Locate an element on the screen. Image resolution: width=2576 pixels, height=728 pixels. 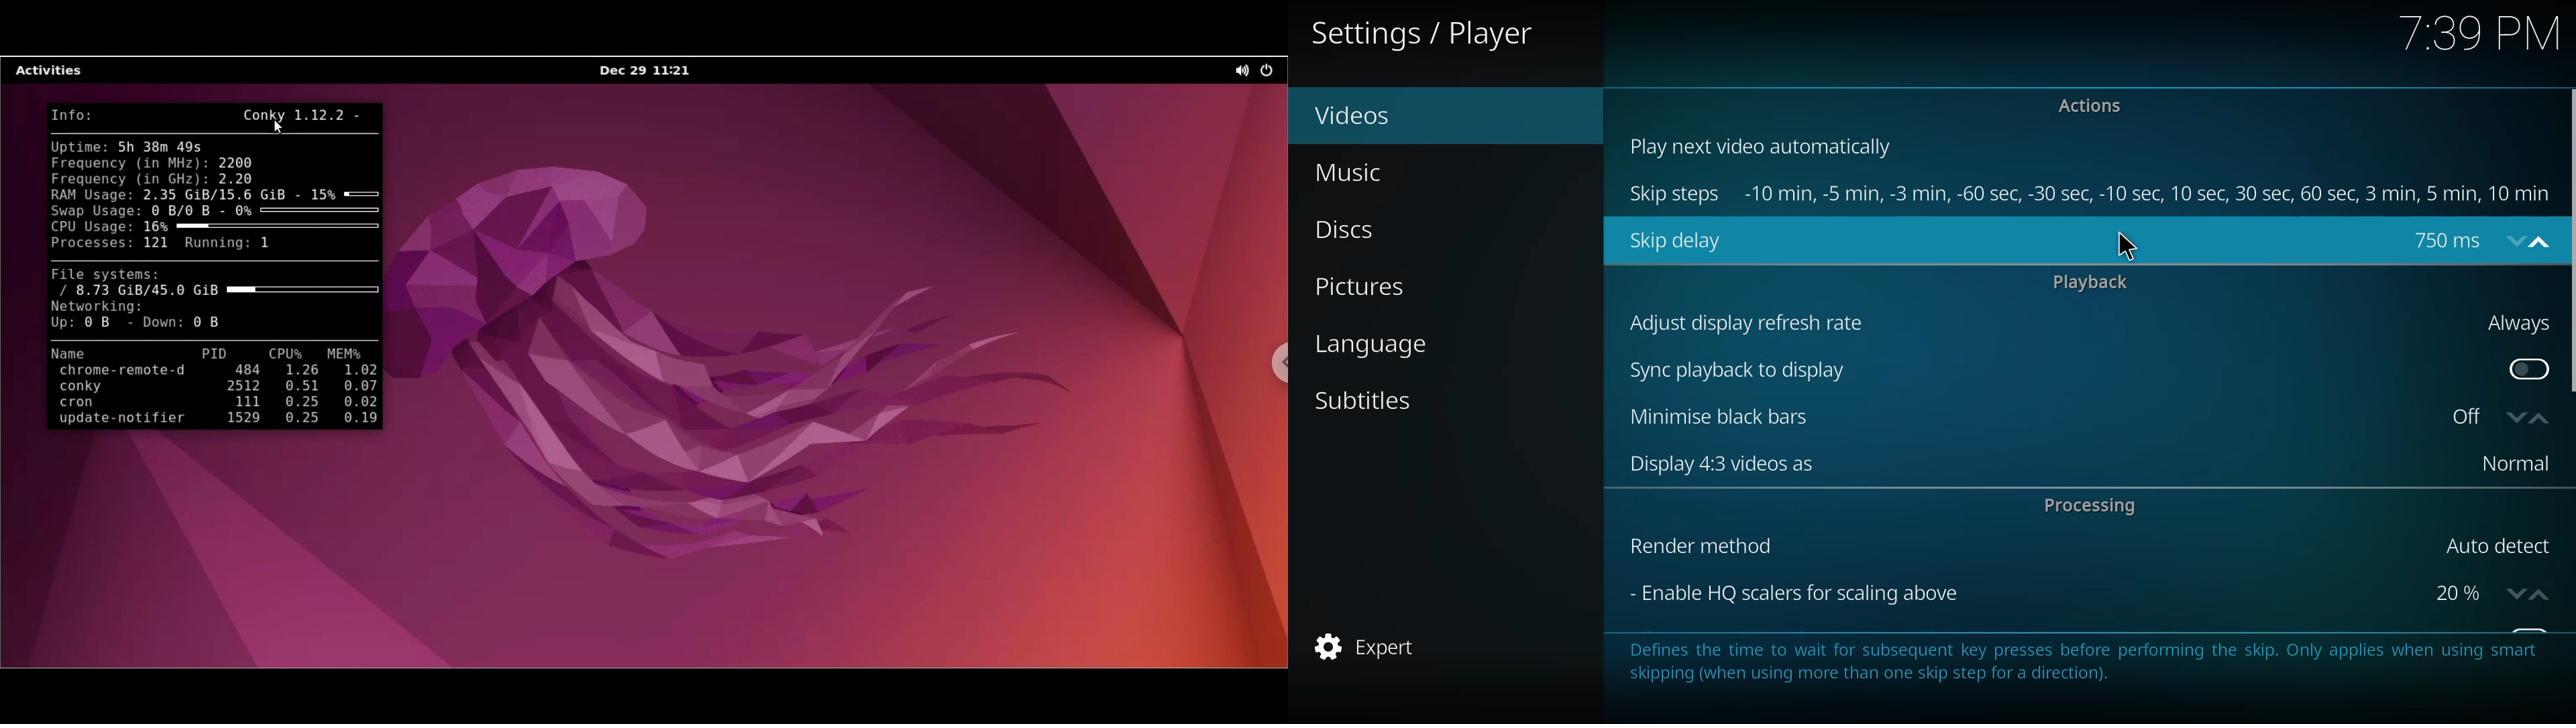
discs is located at coordinates (1358, 232).